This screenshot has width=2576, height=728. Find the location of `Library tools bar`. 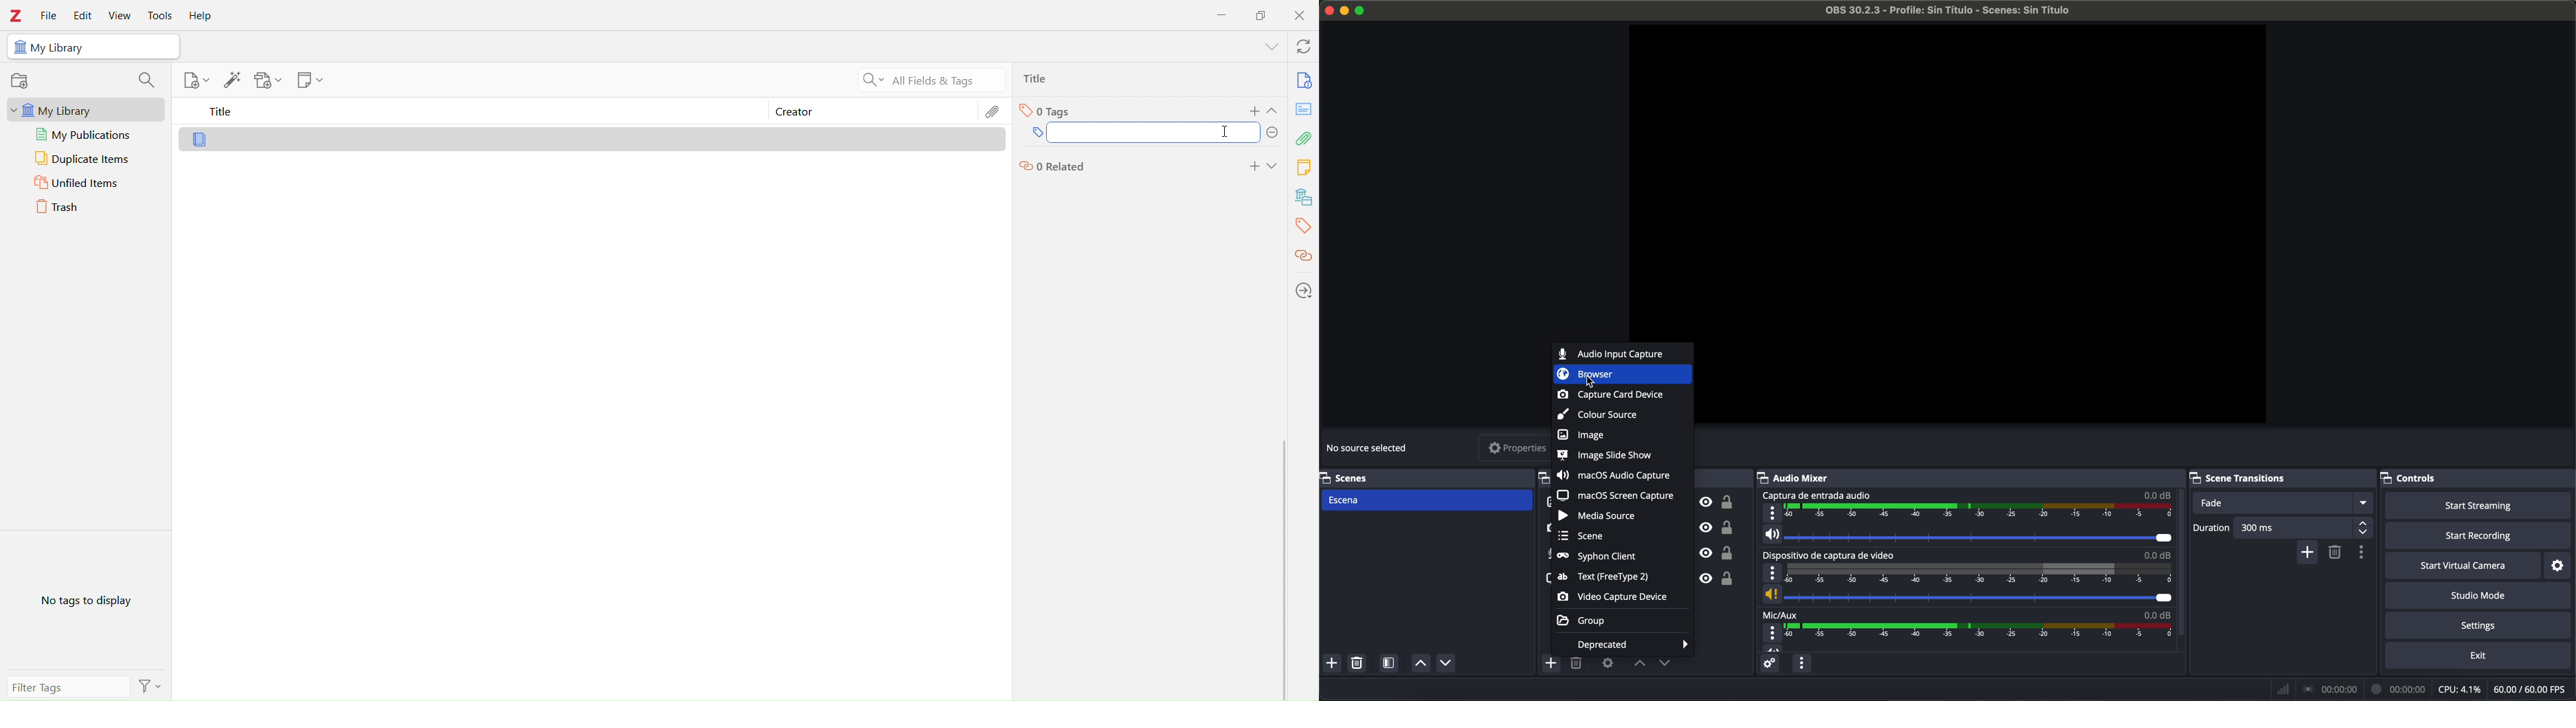

Library tools bar is located at coordinates (1303, 180).